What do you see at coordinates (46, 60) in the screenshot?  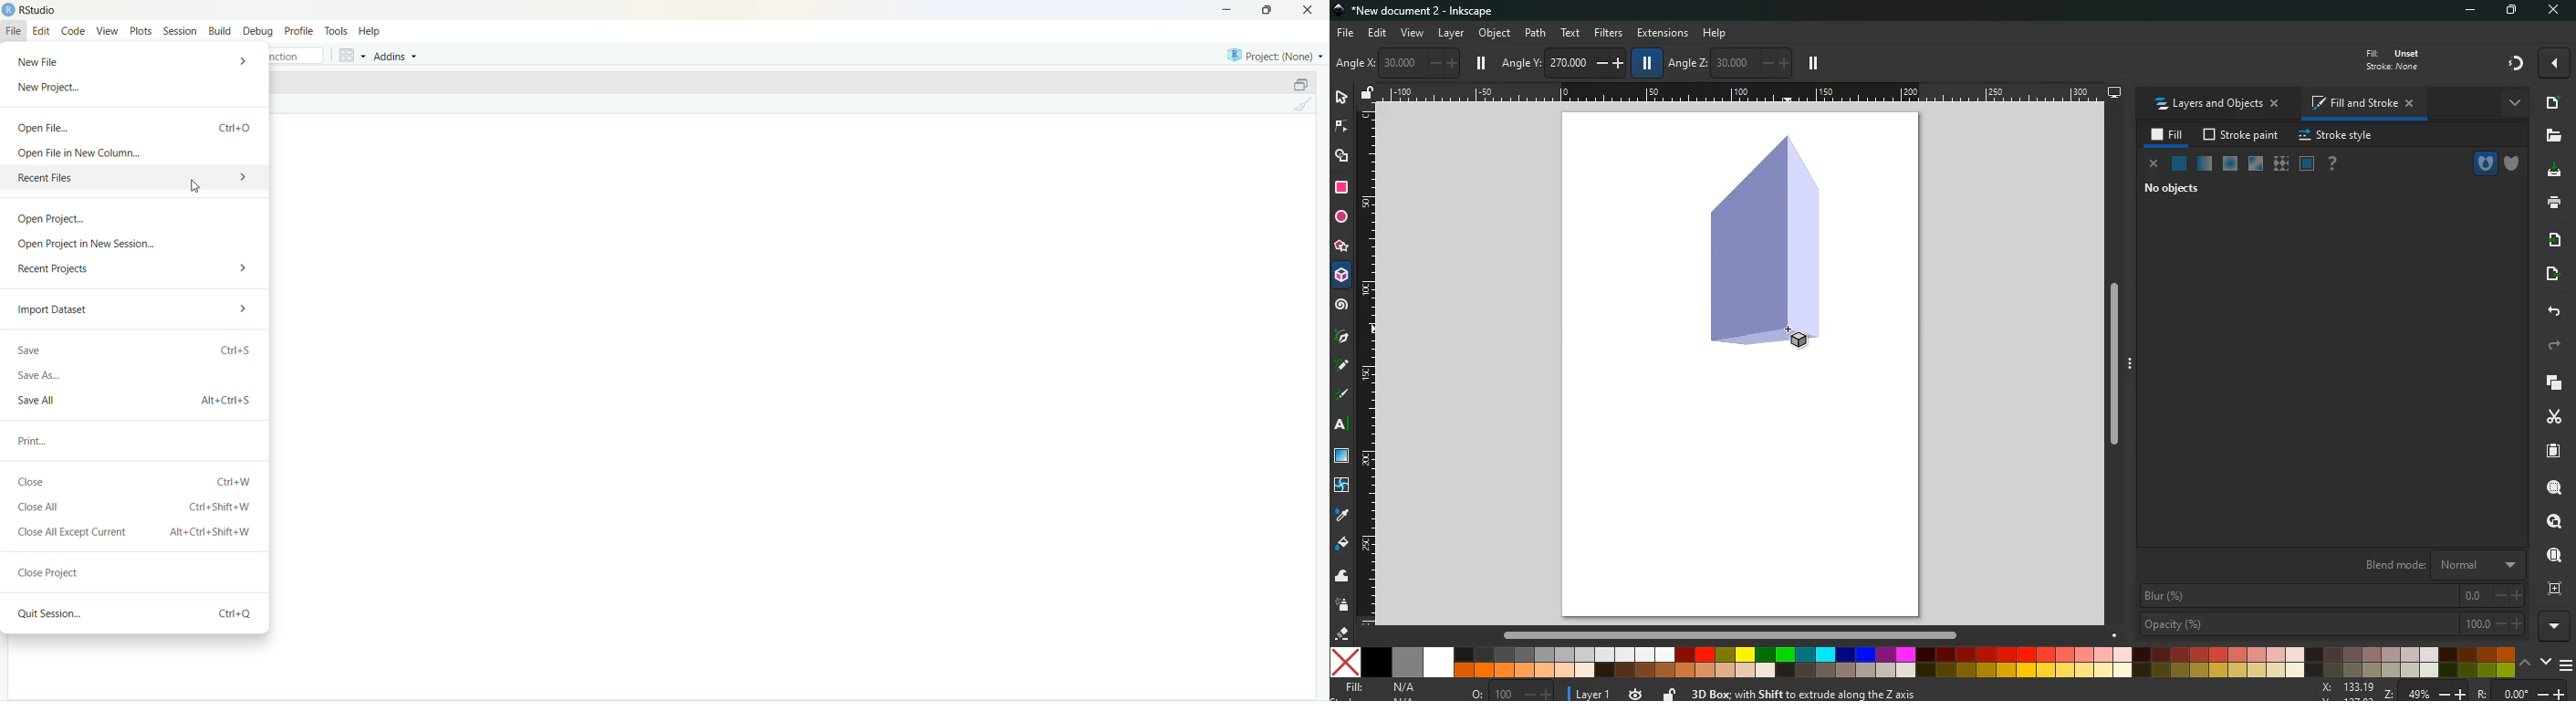 I see `New File` at bounding box center [46, 60].